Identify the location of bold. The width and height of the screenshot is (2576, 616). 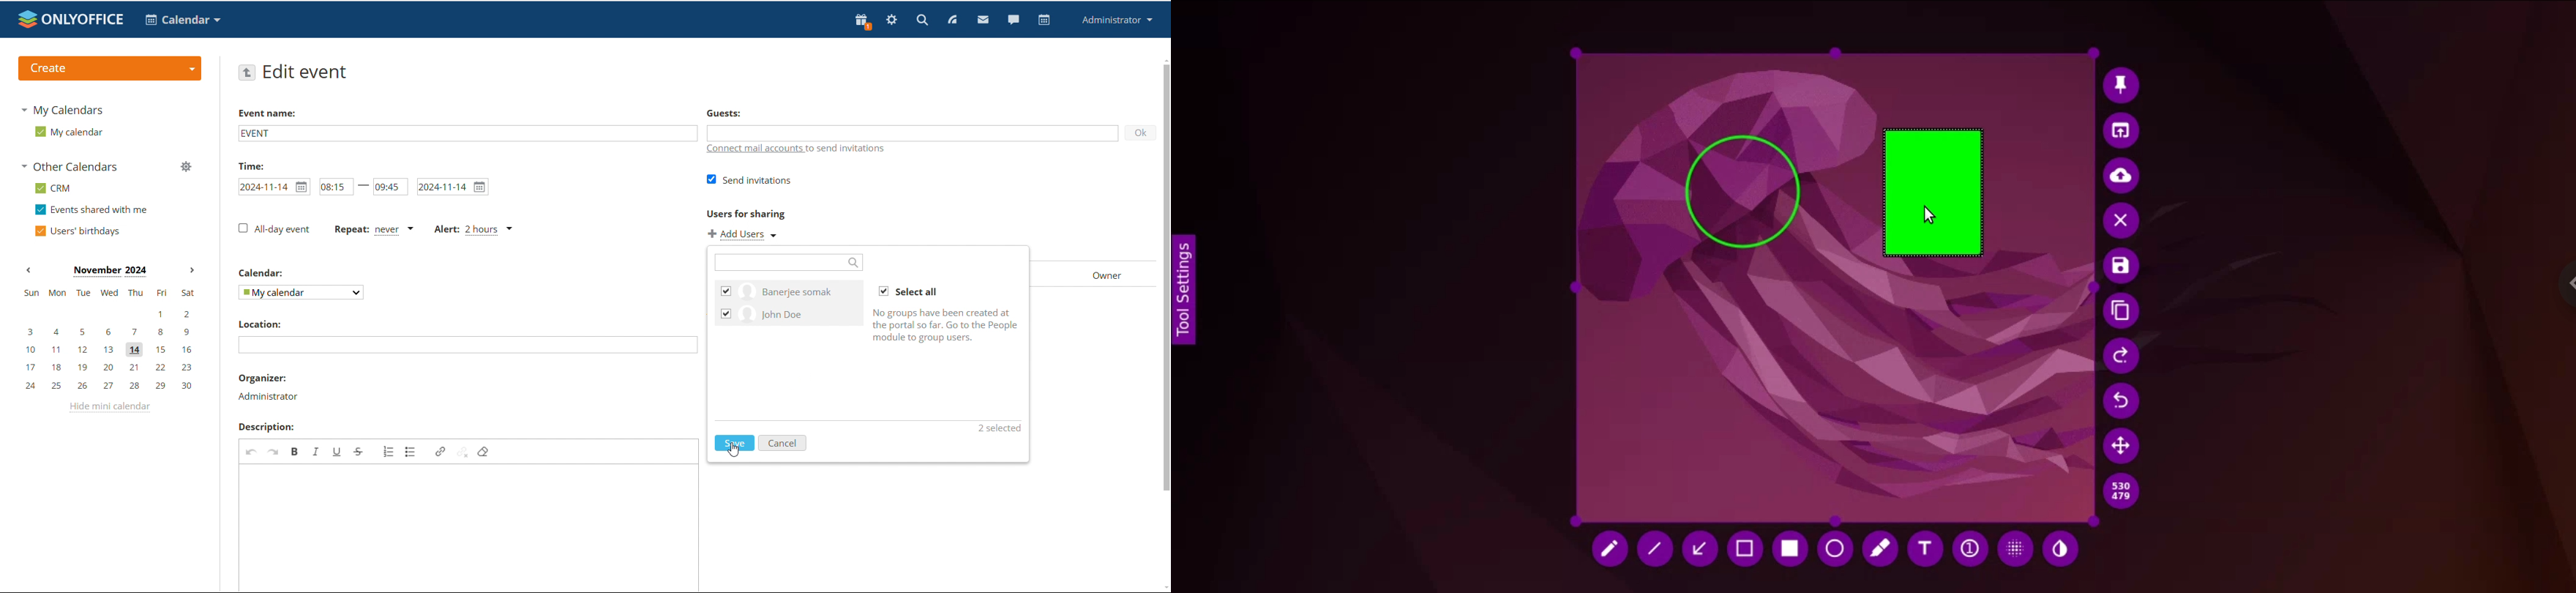
(295, 451).